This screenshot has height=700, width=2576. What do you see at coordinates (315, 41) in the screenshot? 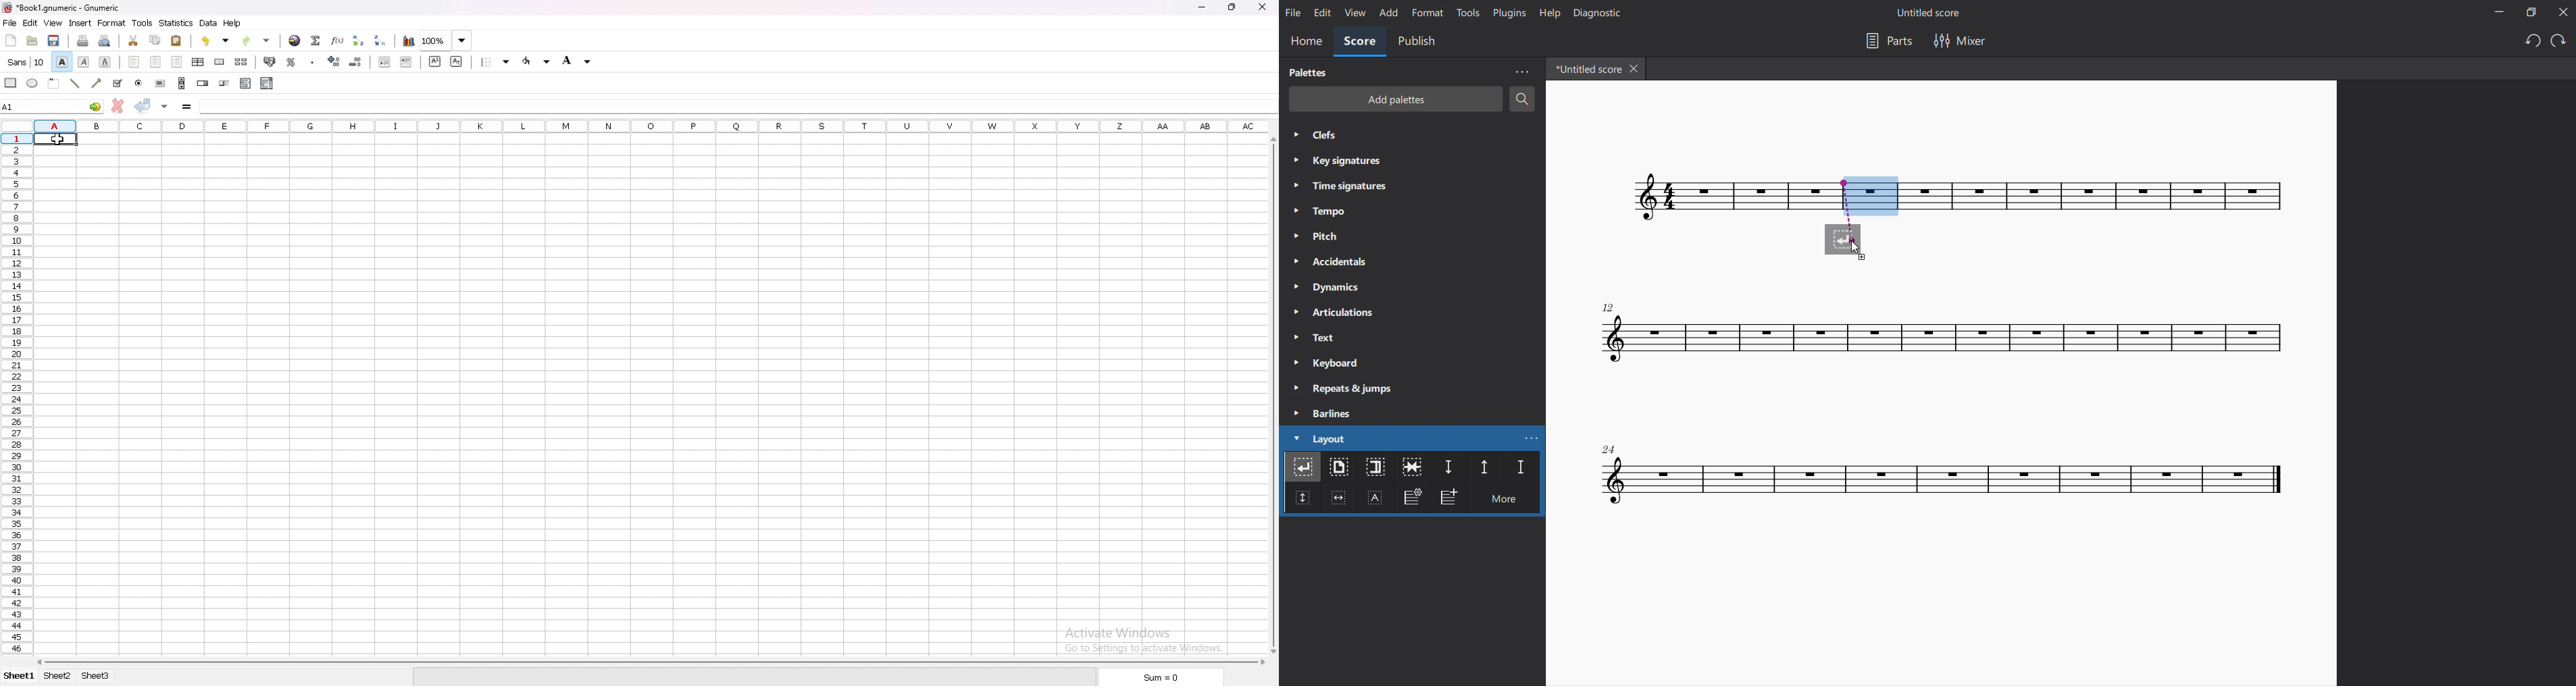
I see `summation` at bounding box center [315, 41].